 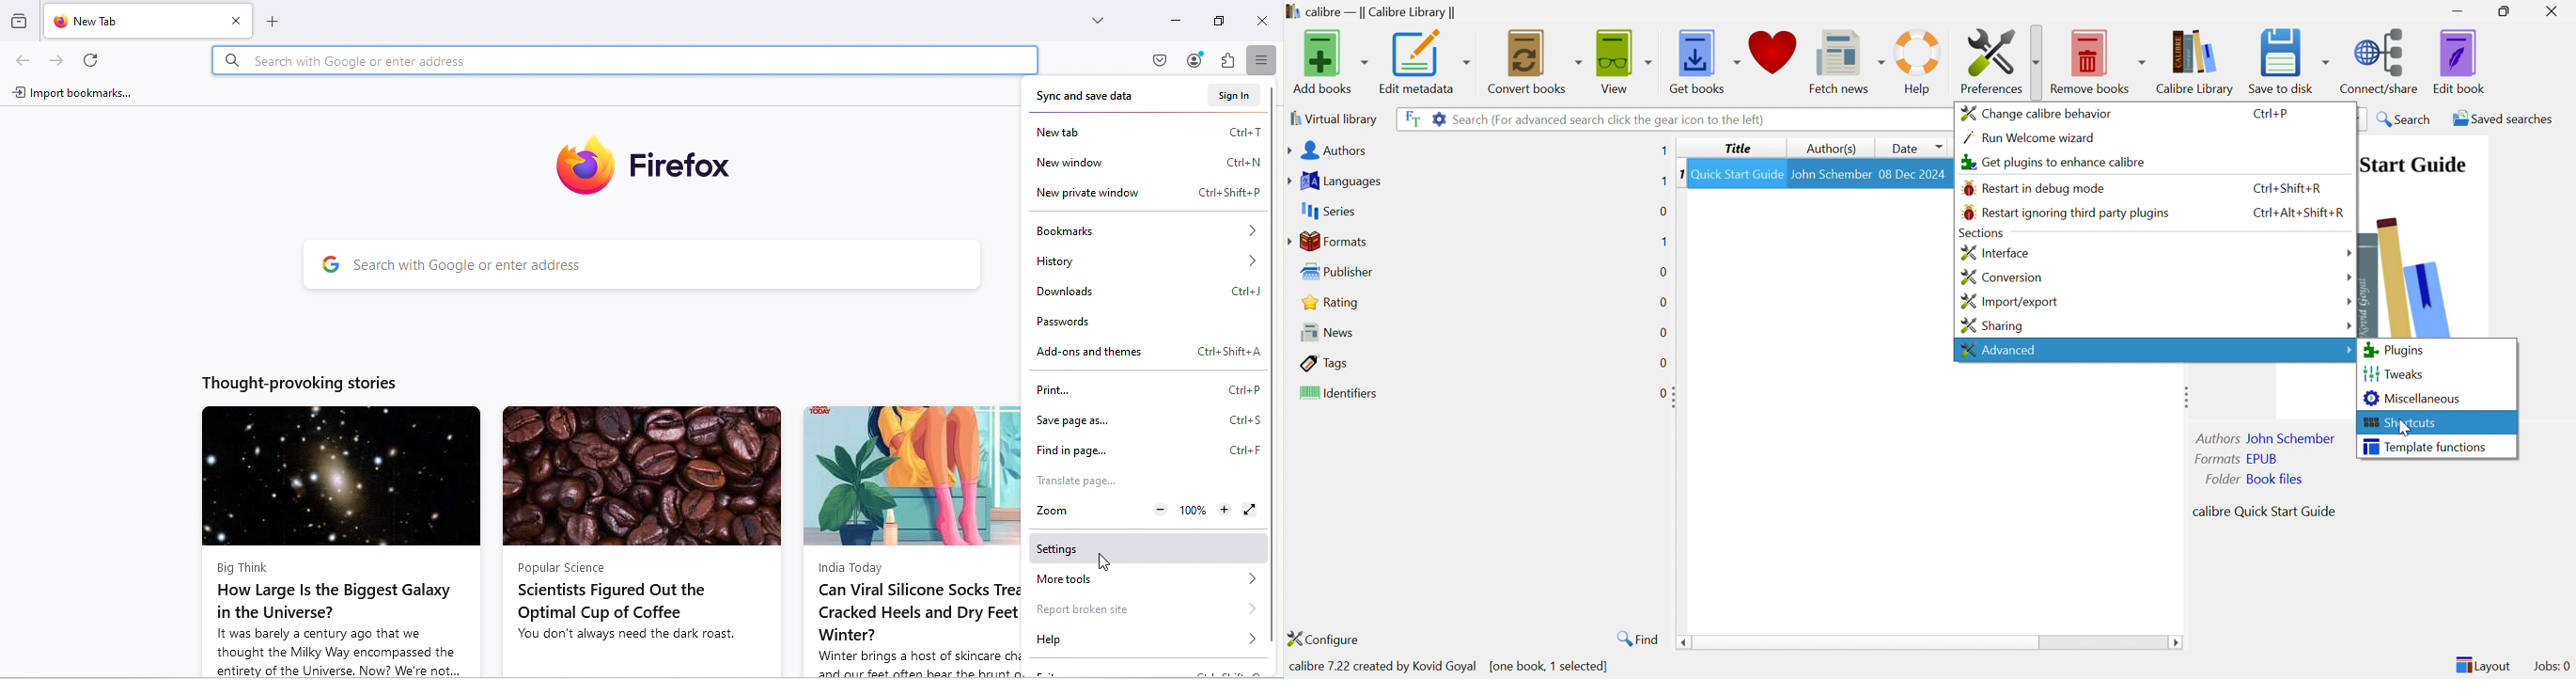 I want to click on Add-ons and themes, so click(x=1148, y=354).